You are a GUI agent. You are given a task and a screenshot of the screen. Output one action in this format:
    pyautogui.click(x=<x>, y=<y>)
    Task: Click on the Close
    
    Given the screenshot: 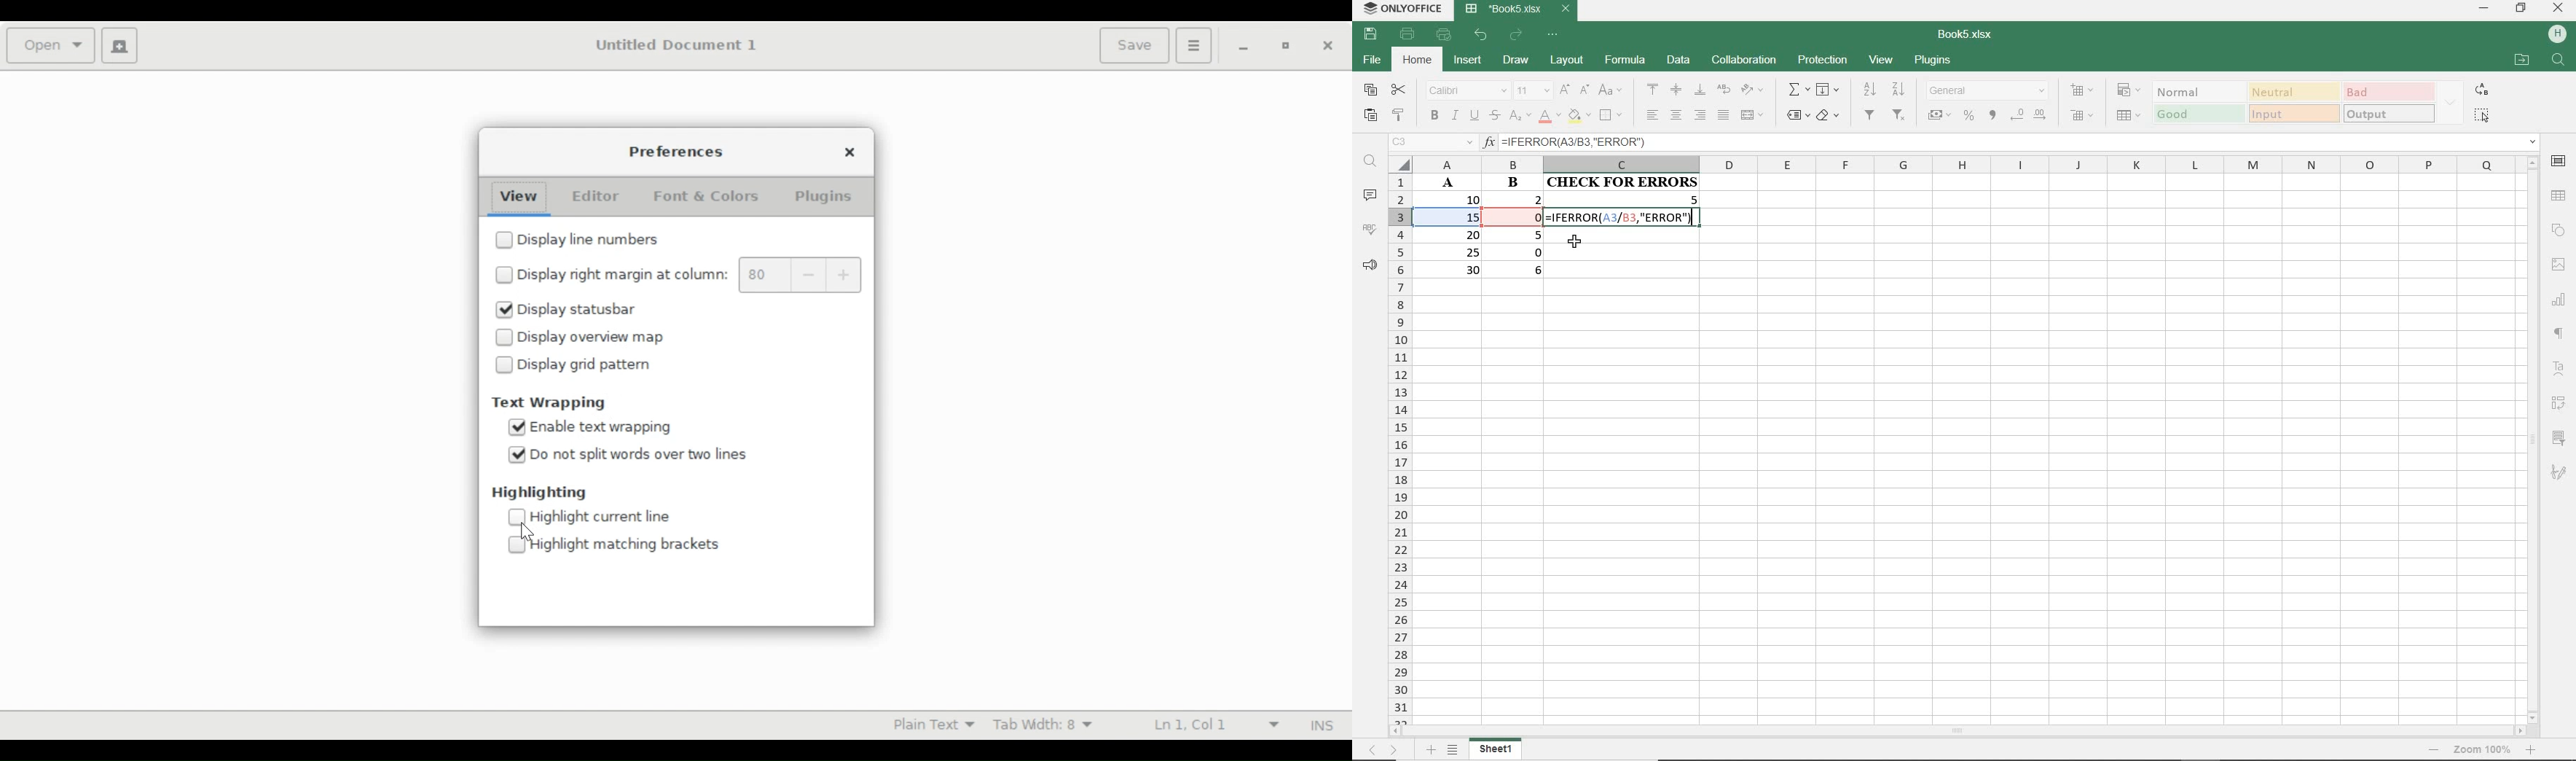 What is the action you would take?
    pyautogui.click(x=1330, y=48)
    